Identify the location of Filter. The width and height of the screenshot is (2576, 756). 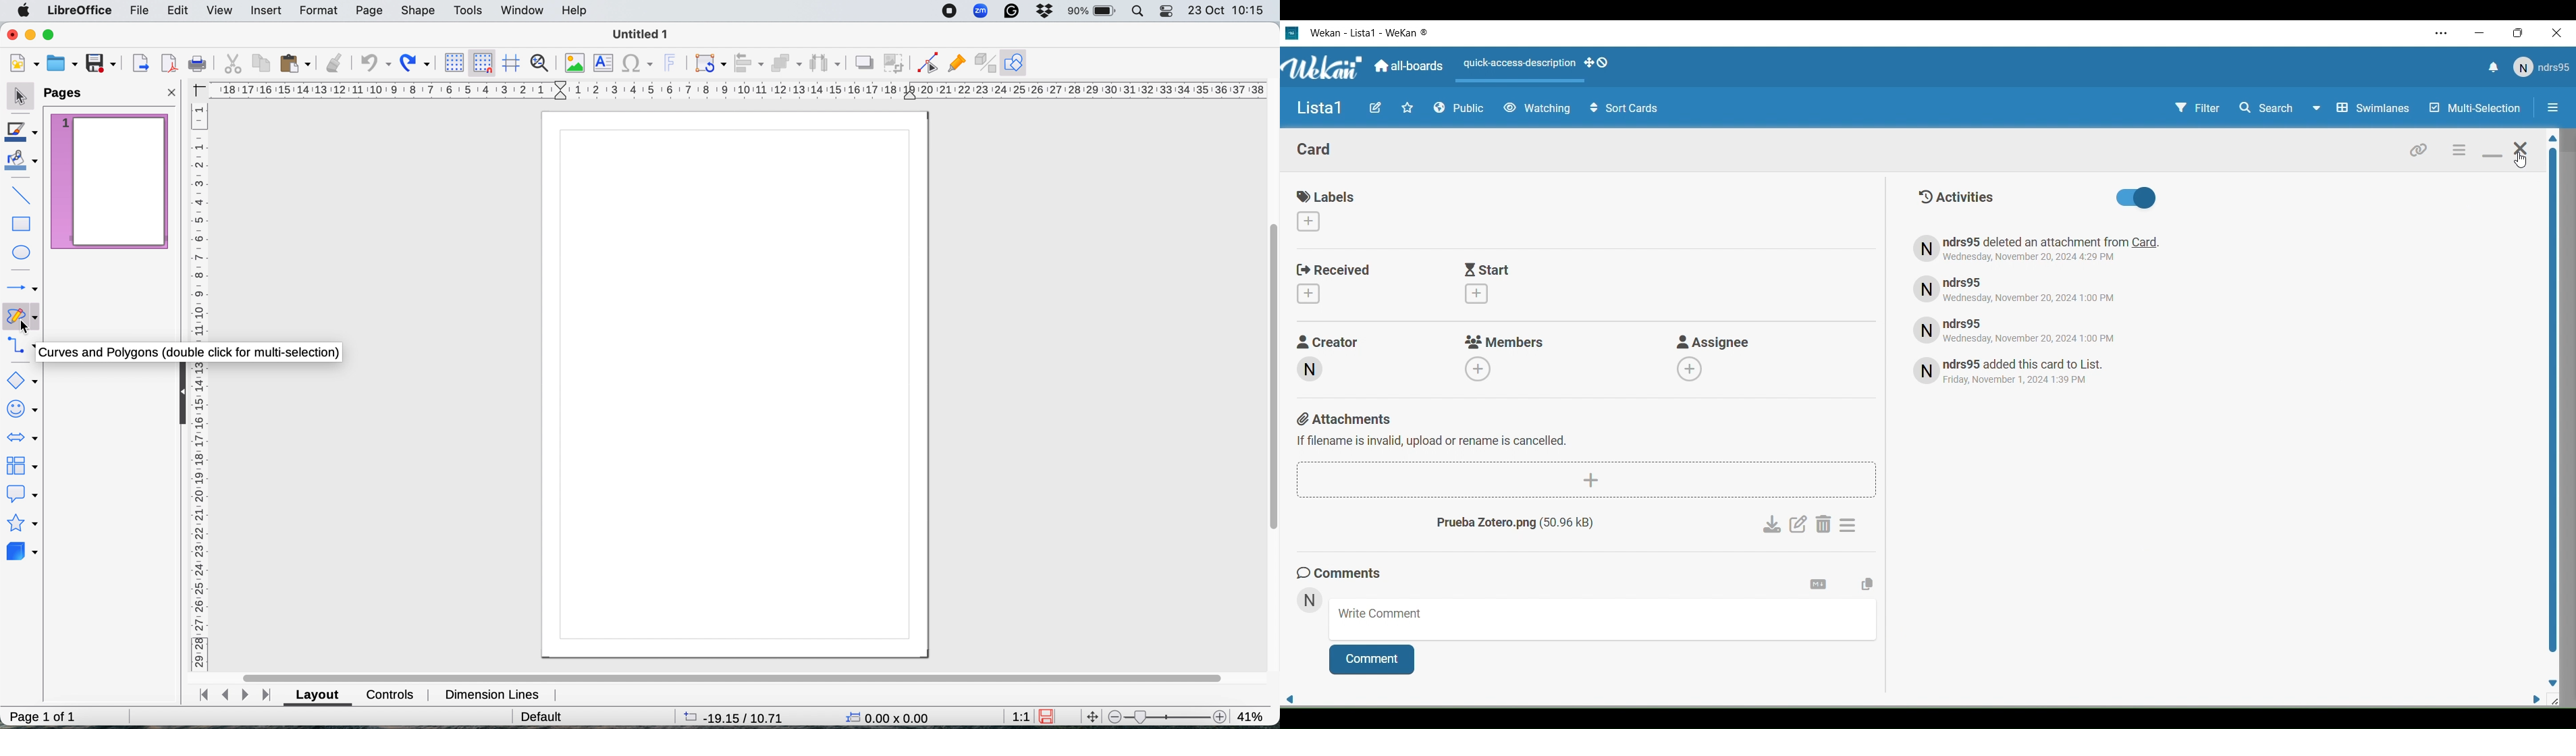
(2197, 110).